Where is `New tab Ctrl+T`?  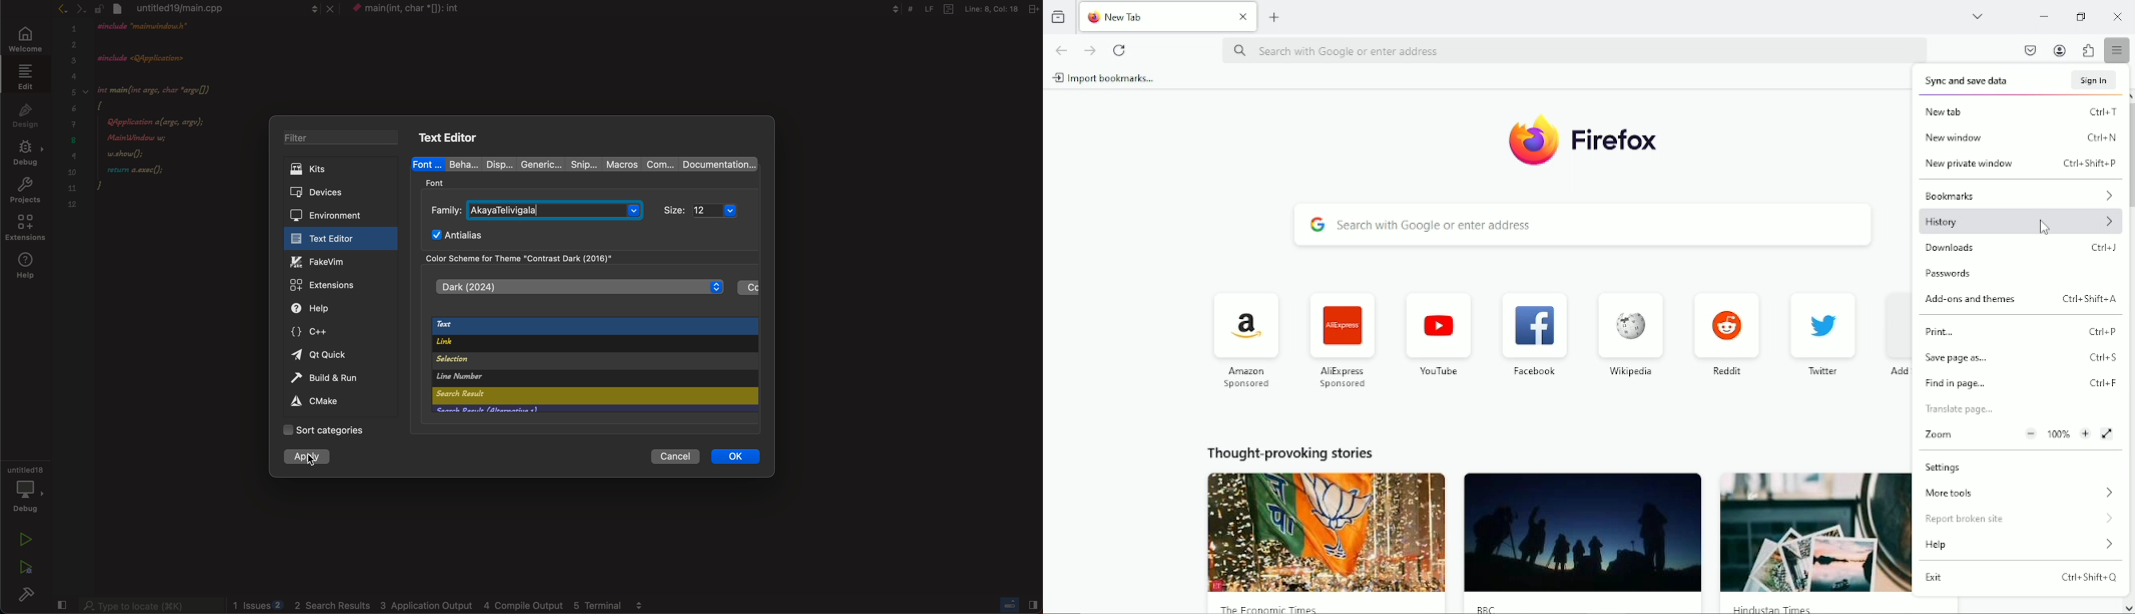
New tab Ctrl+T is located at coordinates (2014, 111).